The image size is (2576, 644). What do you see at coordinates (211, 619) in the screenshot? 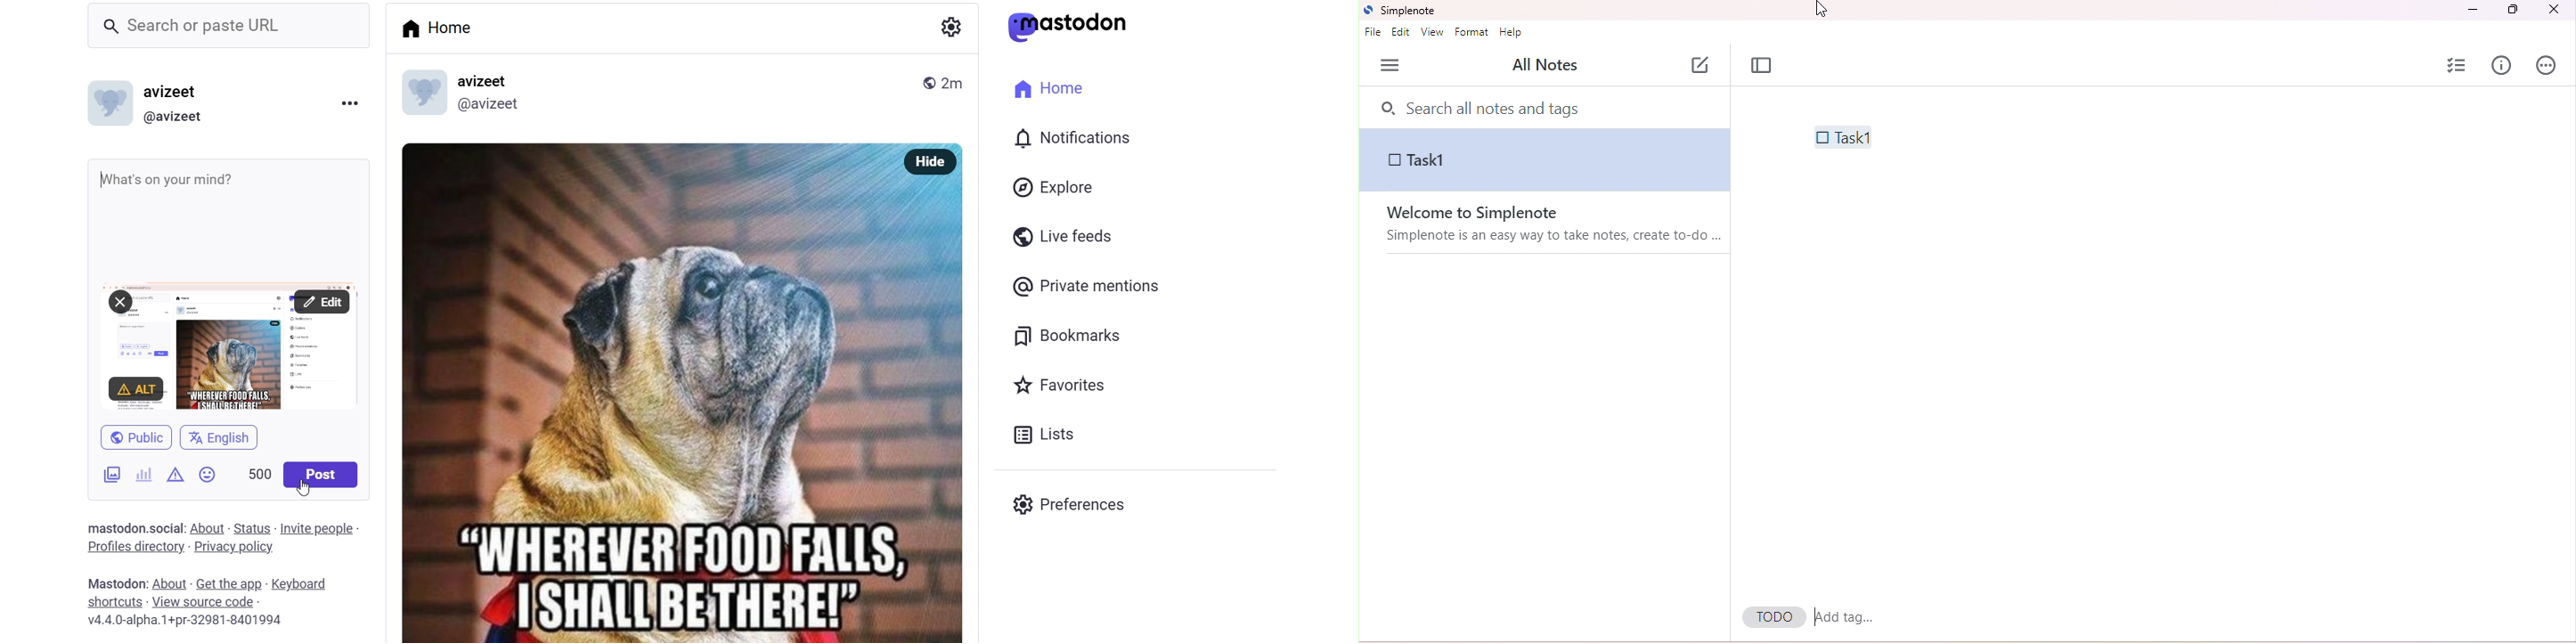
I see `v4.4.0-alpha.1+pr-32981-8401994` at bounding box center [211, 619].